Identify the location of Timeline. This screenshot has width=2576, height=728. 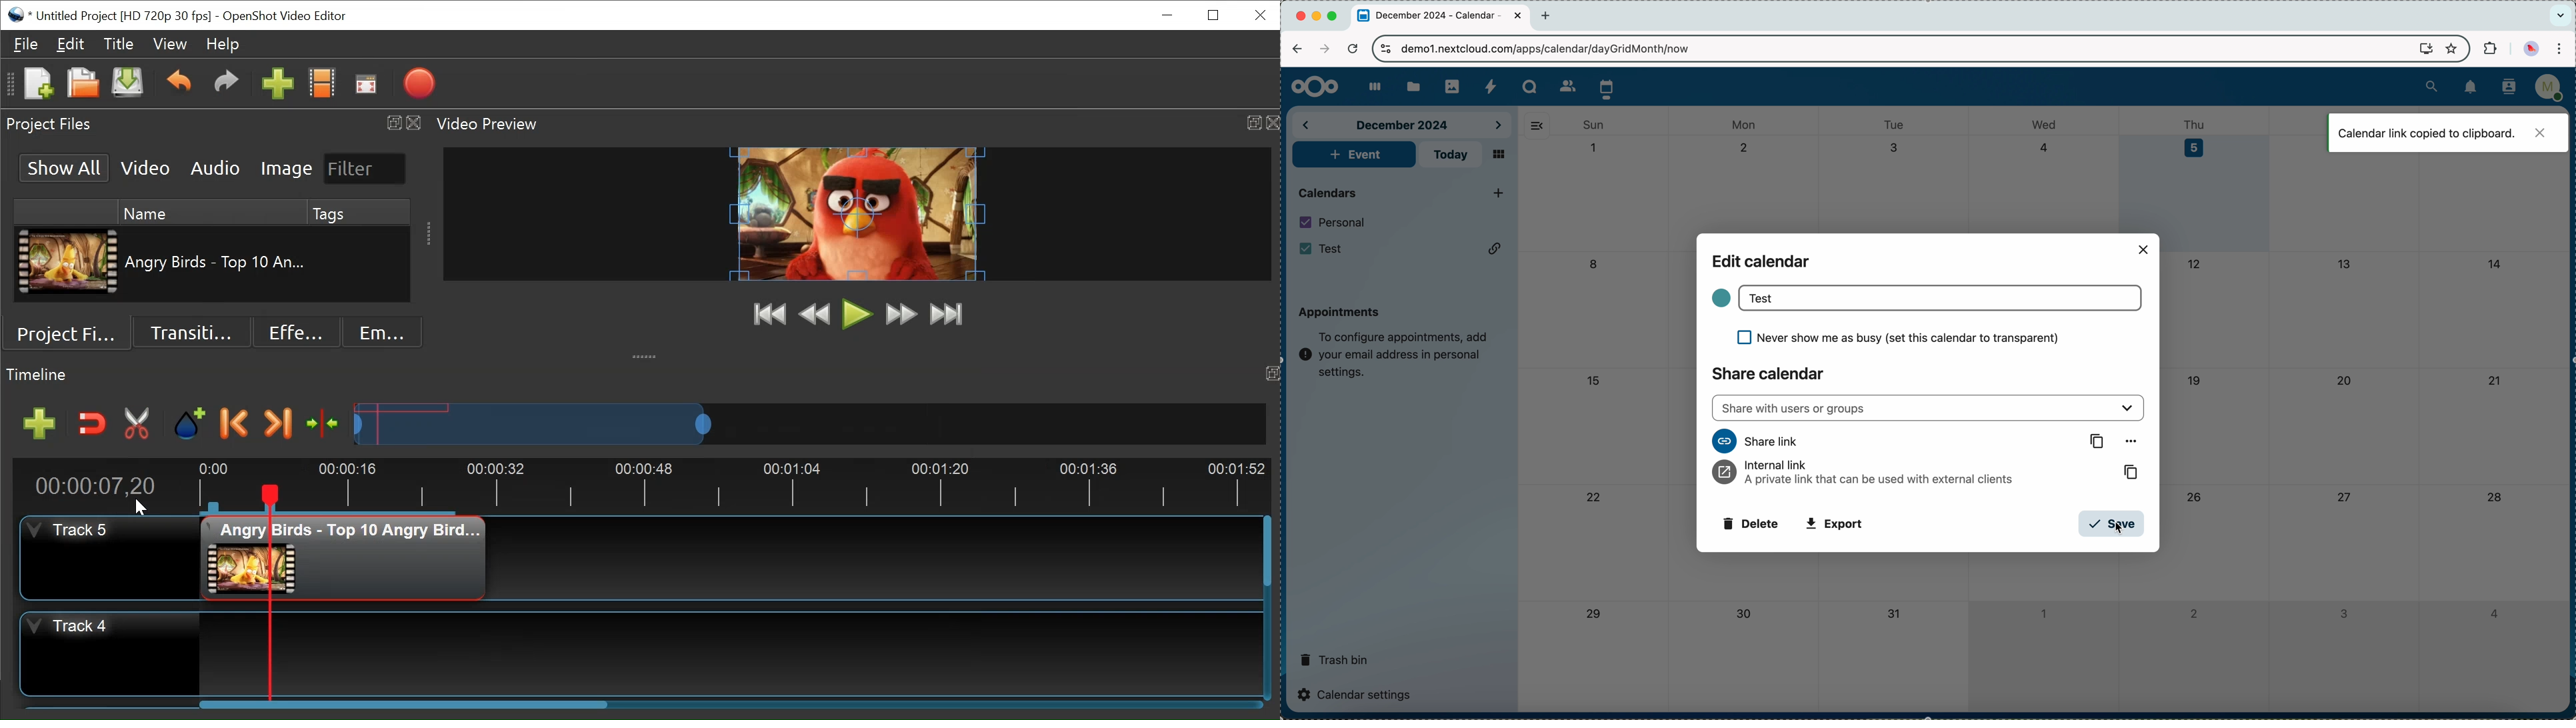
(733, 485).